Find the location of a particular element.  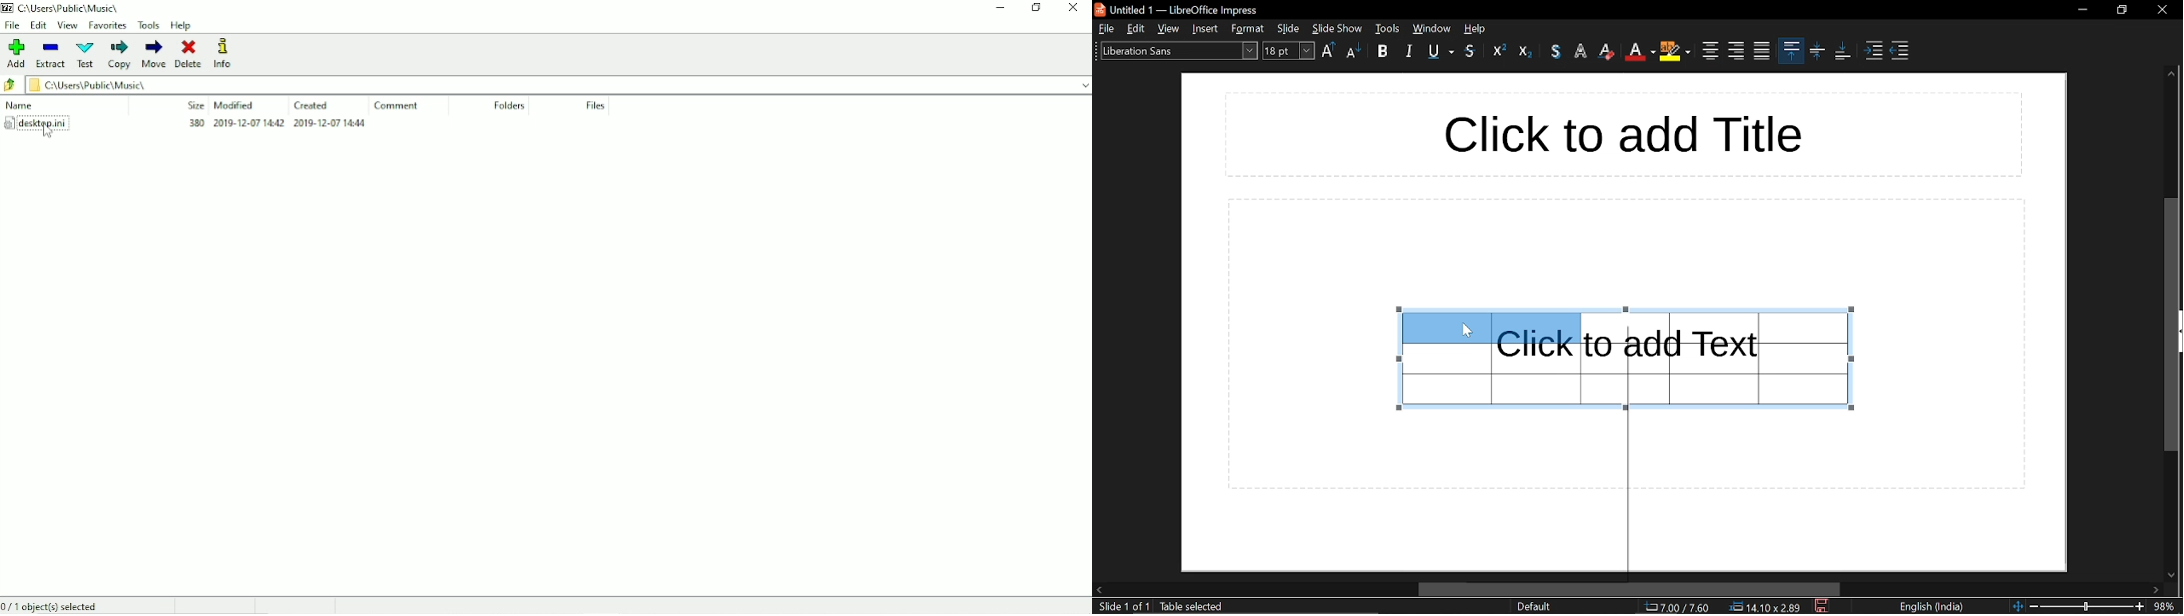

text style is located at coordinates (1176, 50).